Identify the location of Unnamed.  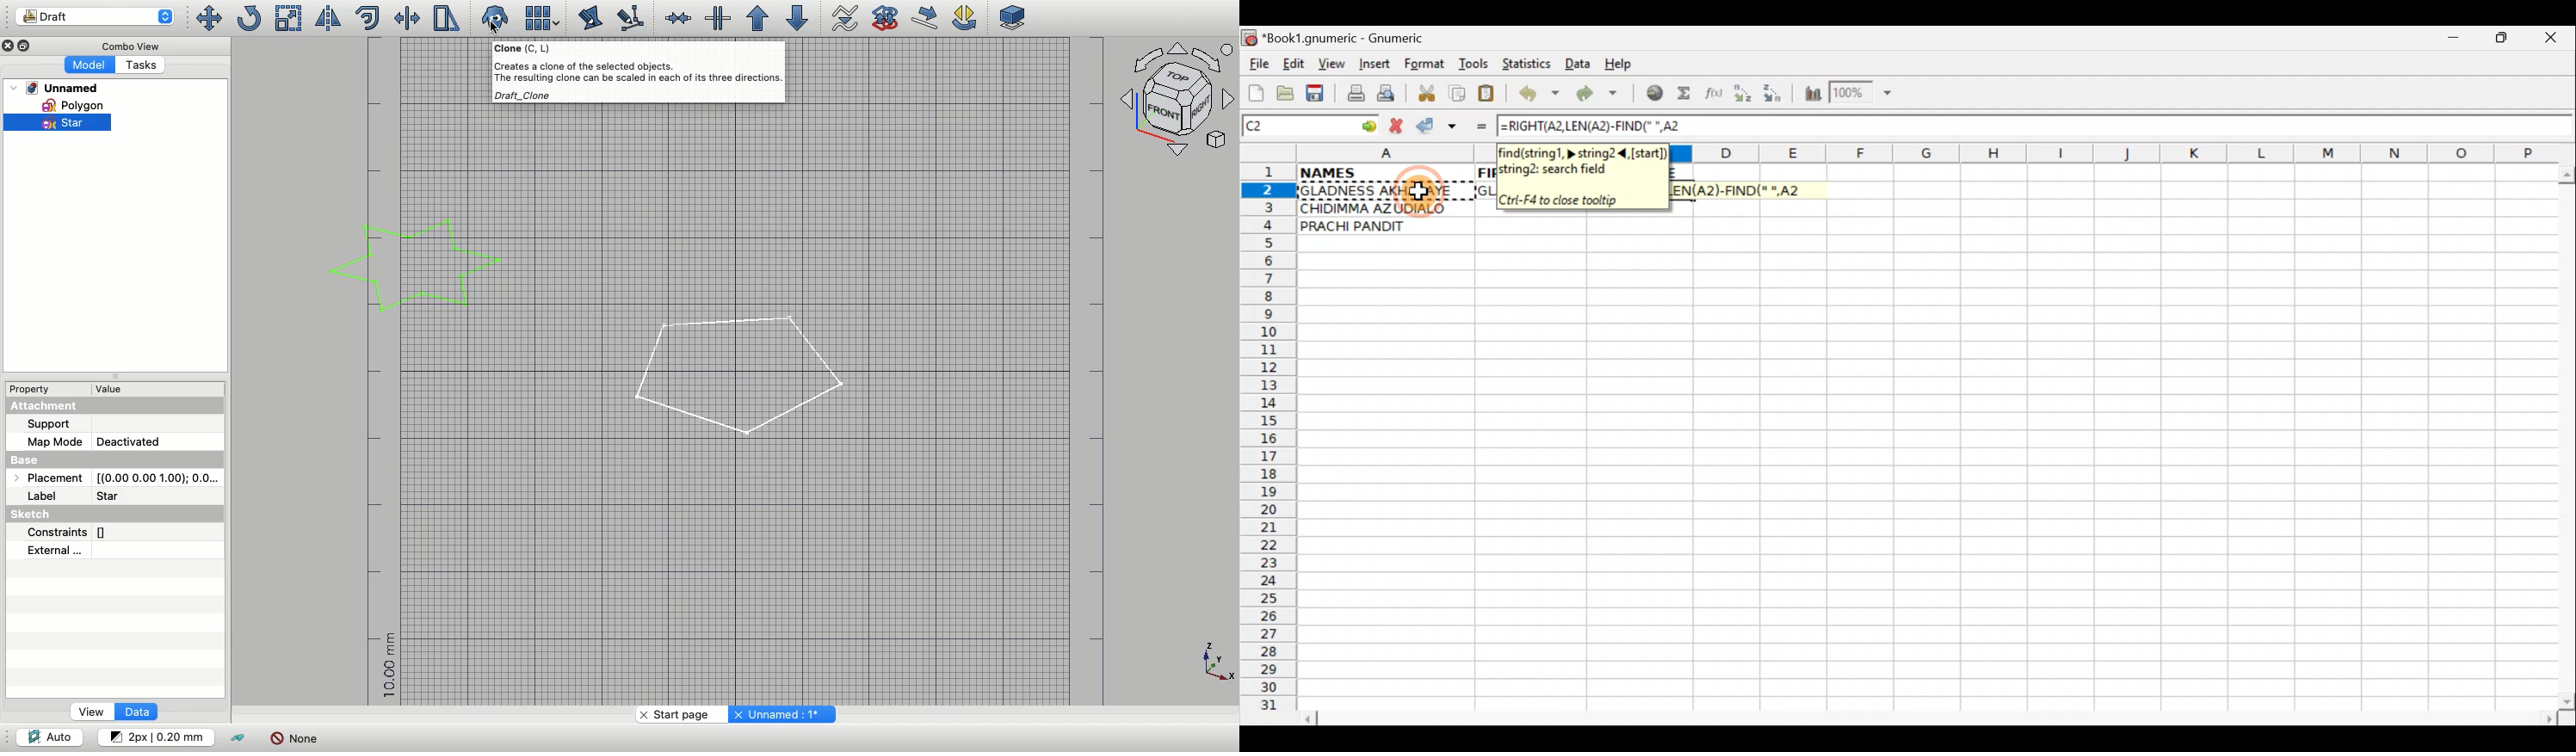
(55, 88).